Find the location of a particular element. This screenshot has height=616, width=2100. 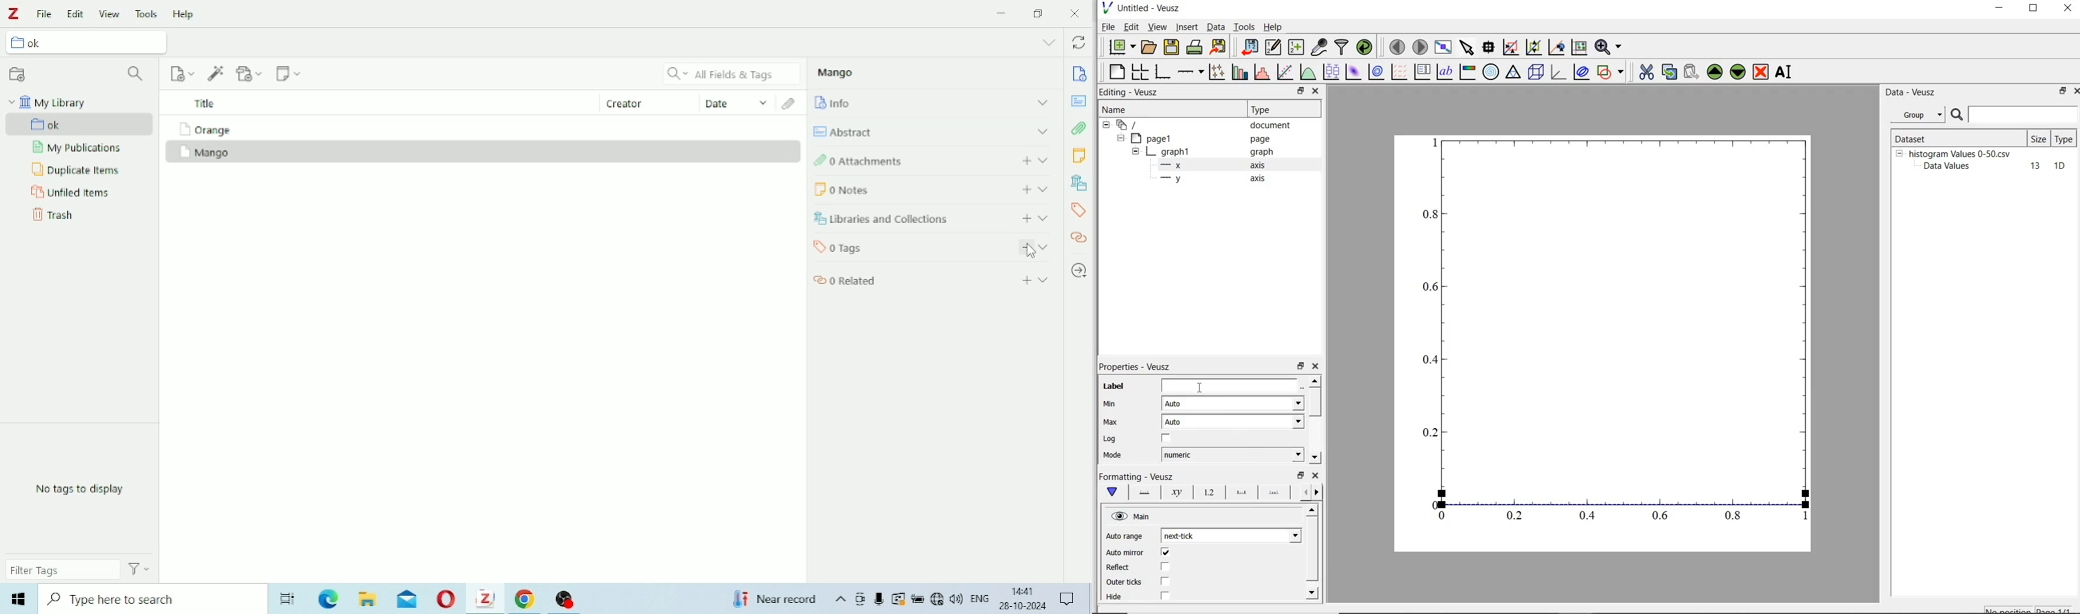

Charging, plugged in is located at coordinates (918, 599).